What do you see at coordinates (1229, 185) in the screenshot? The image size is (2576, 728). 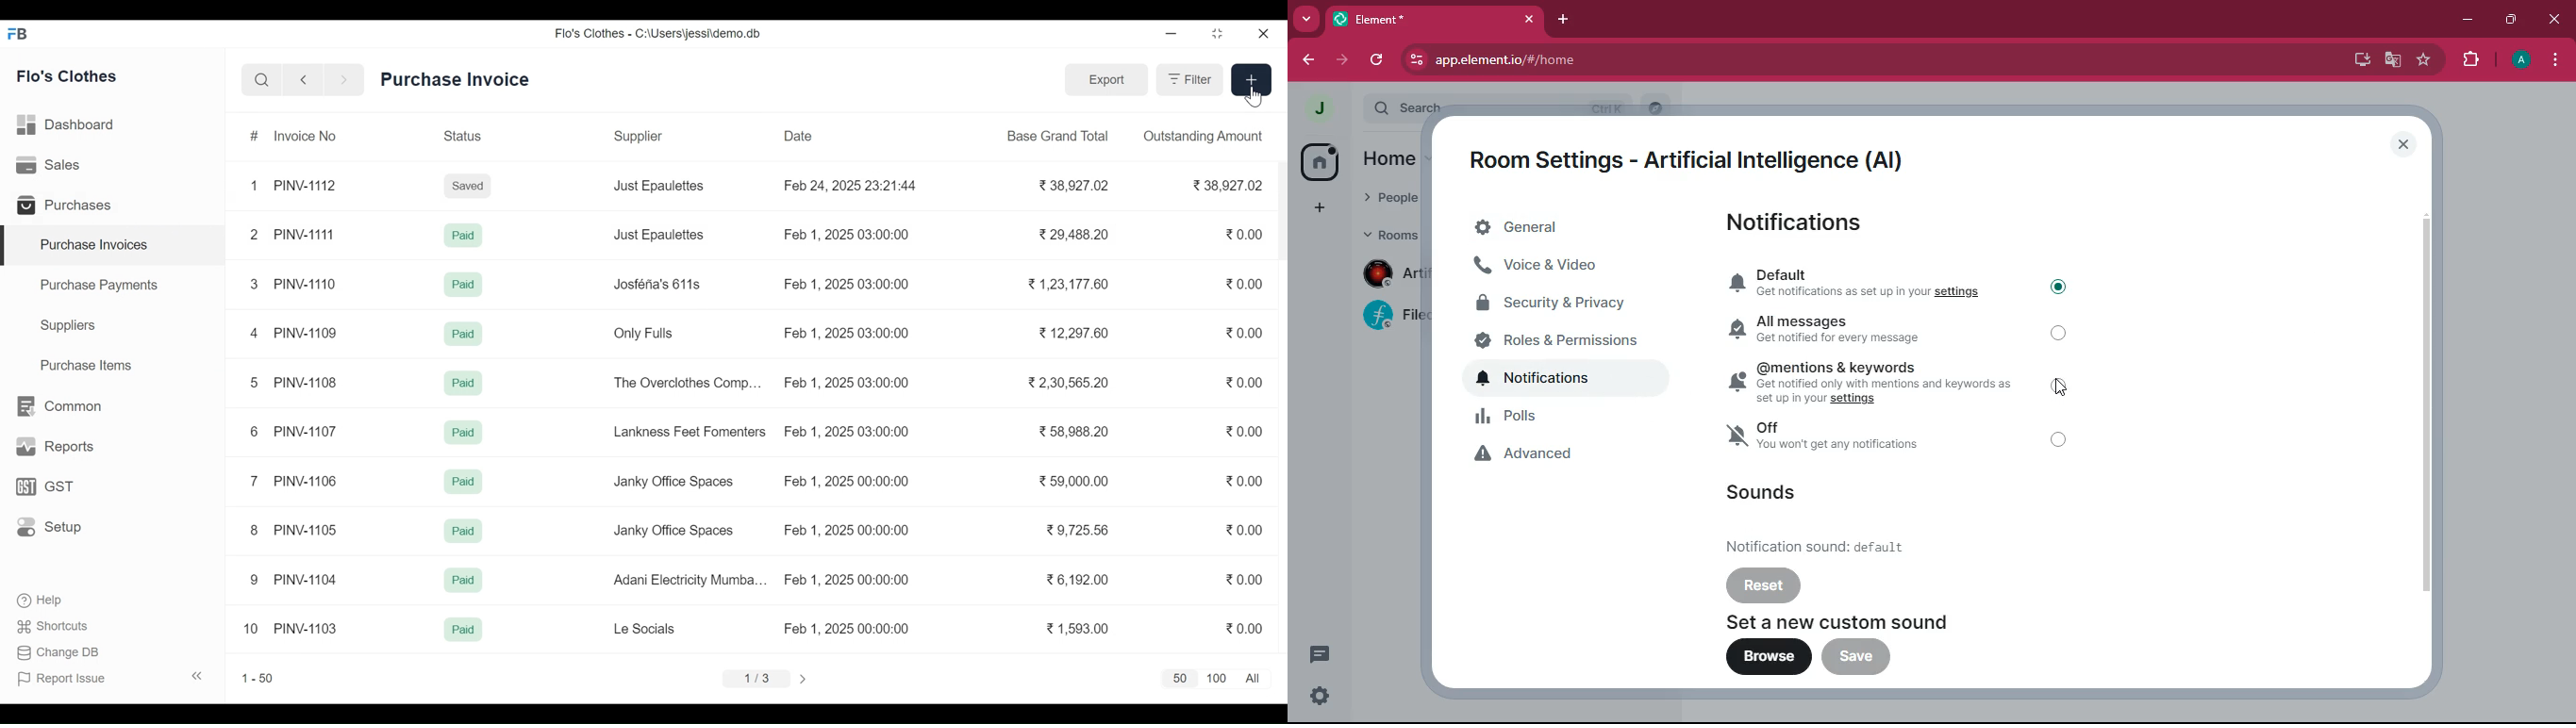 I see `38,927.02` at bounding box center [1229, 185].